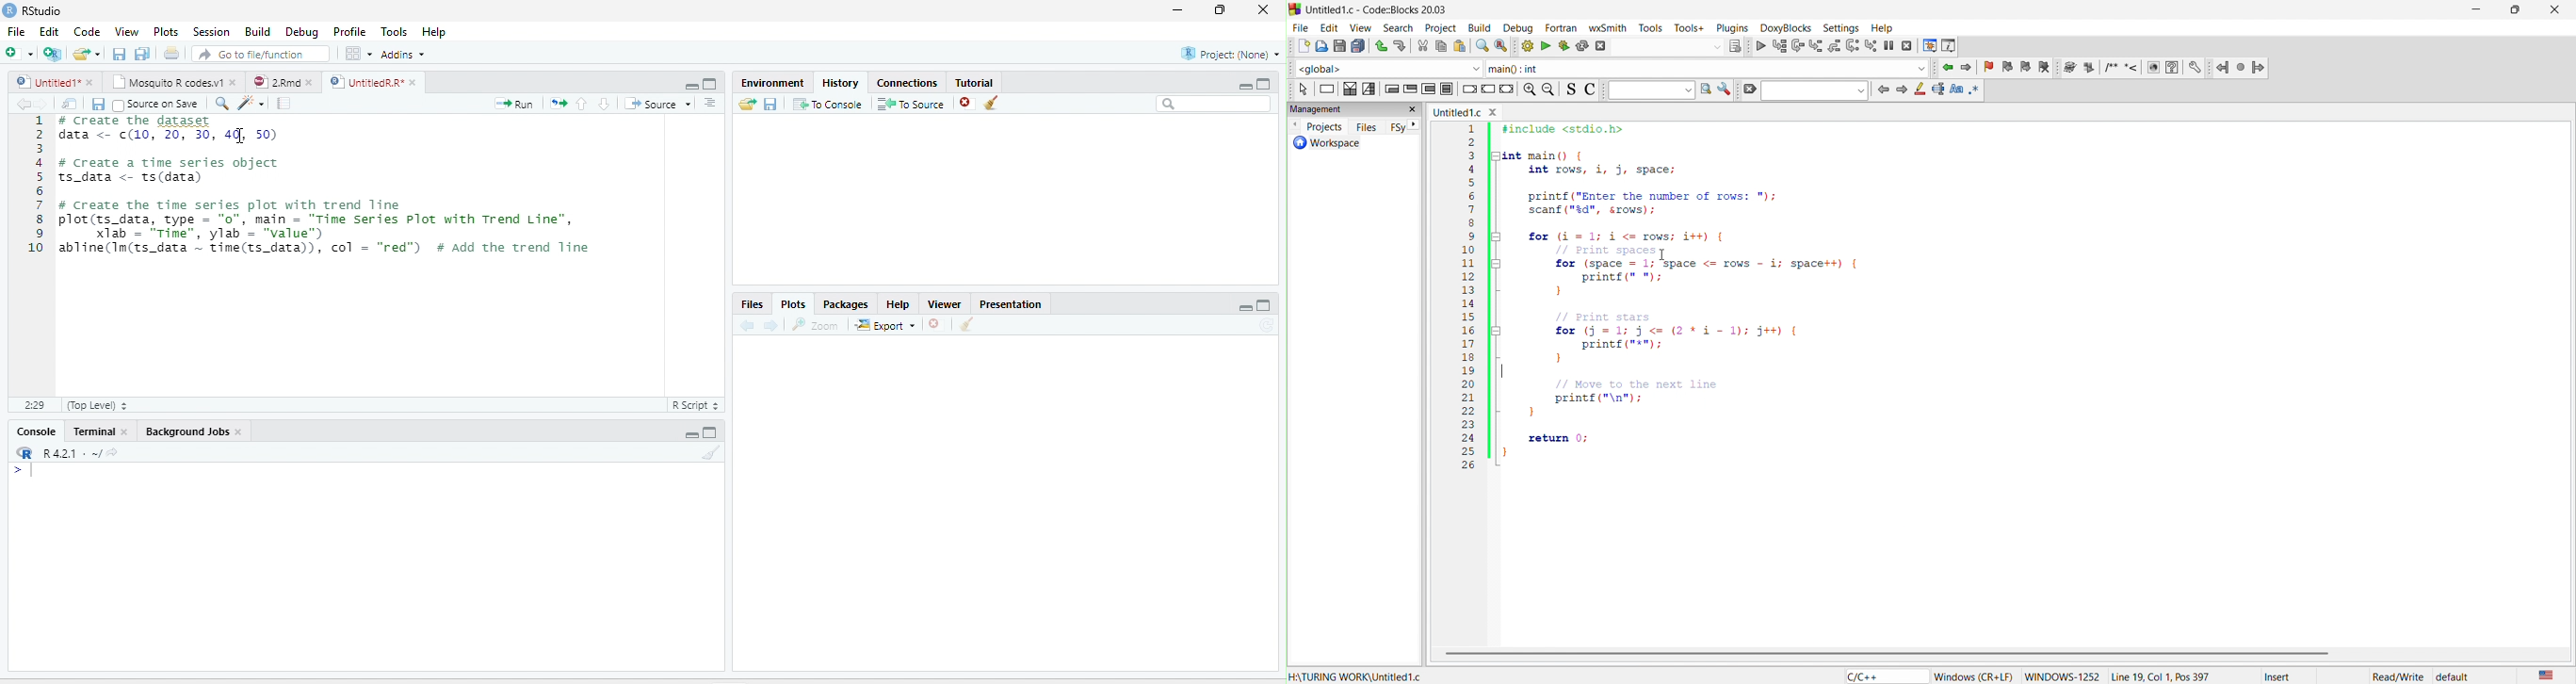  Describe the element at coordinates (841, 82) in the screenshot. I see `History` at that location.